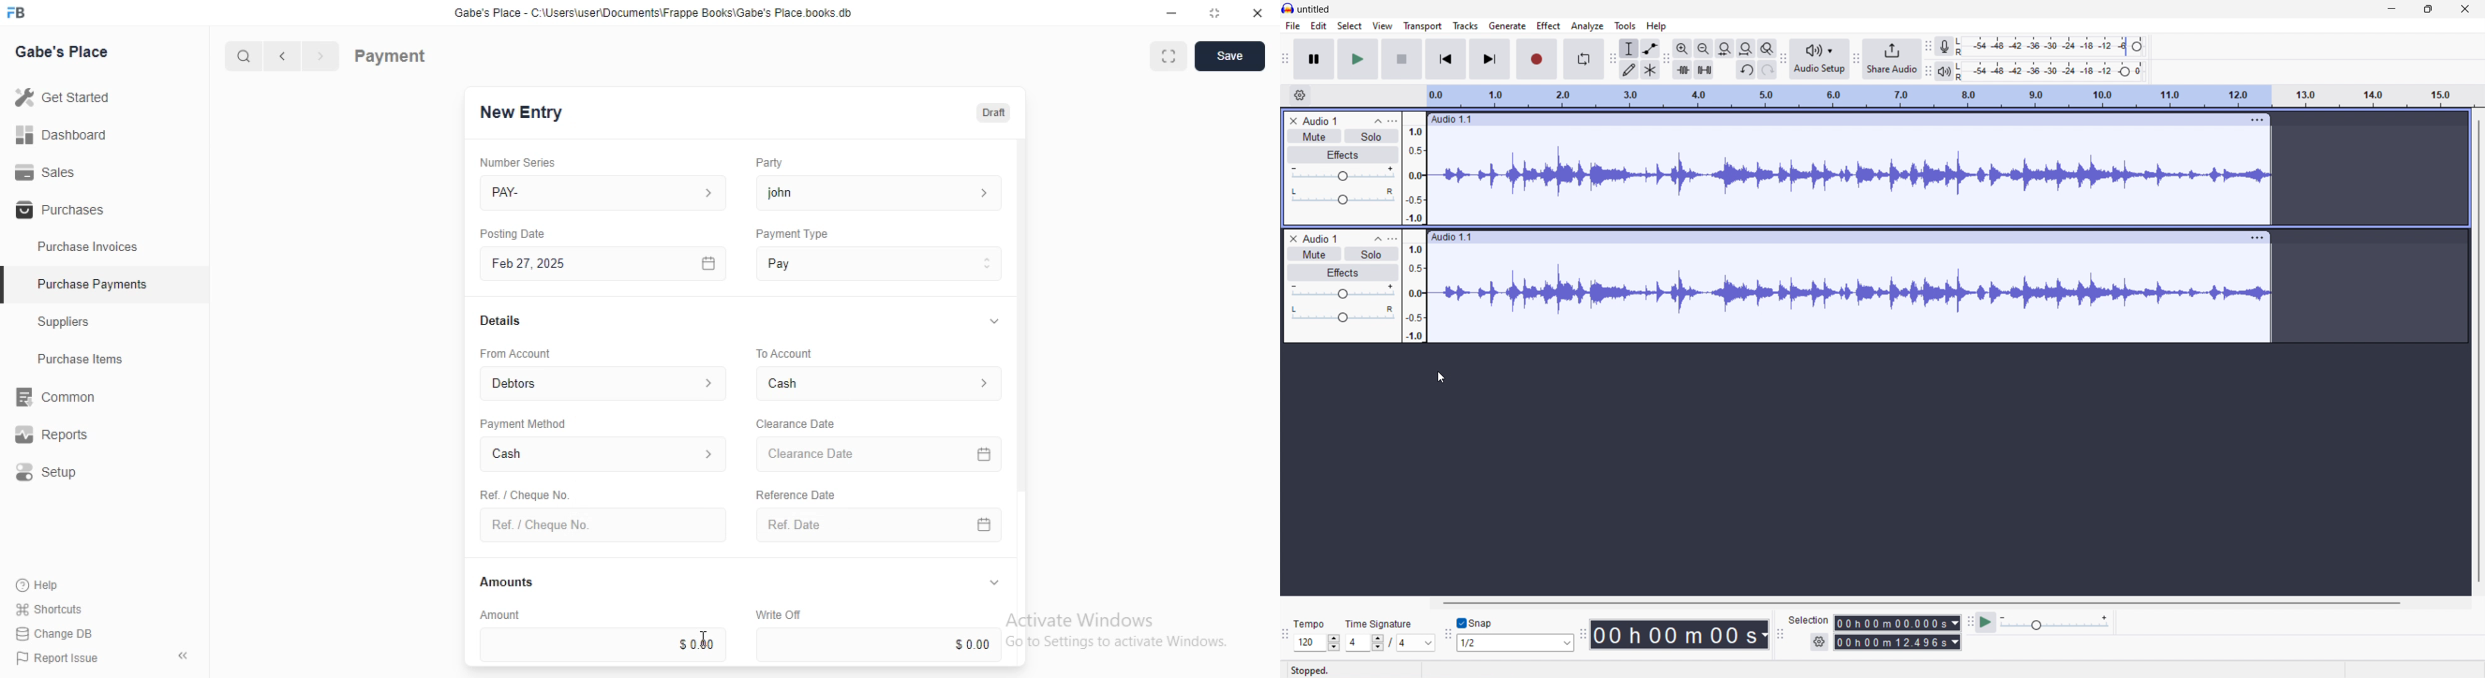  I want to click on Purchase Items., so click(87, 361).